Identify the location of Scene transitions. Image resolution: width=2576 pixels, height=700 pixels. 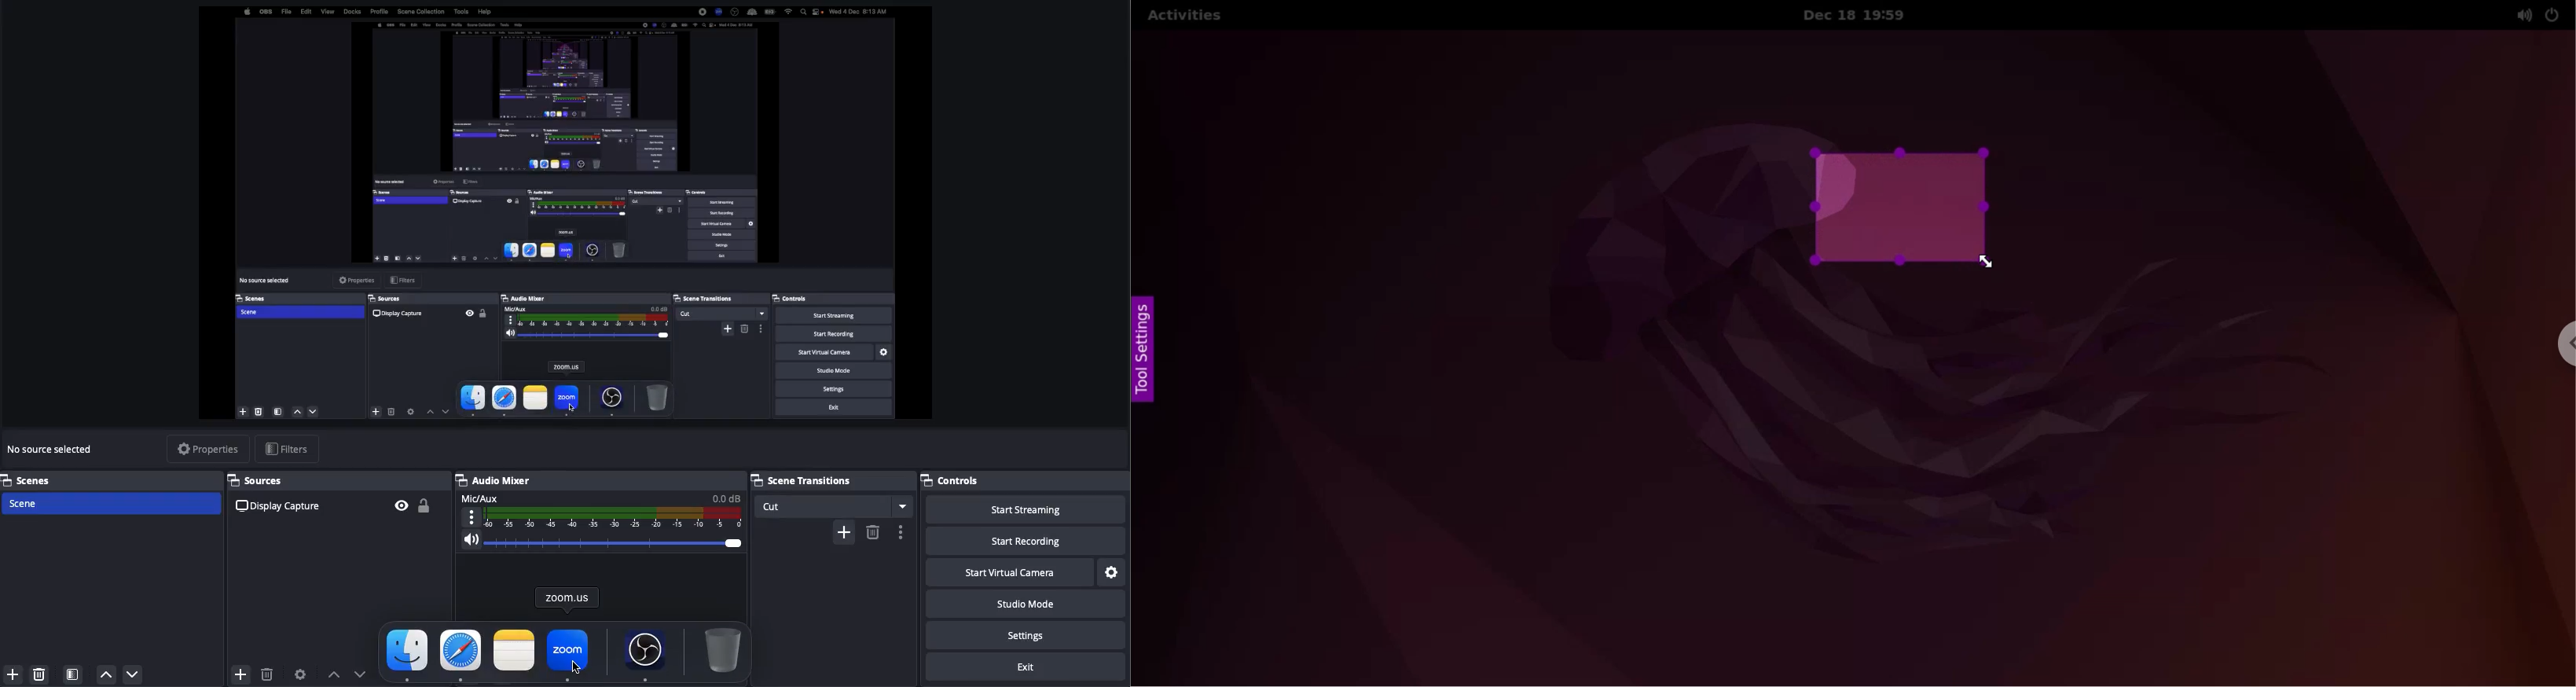
(832, 479).